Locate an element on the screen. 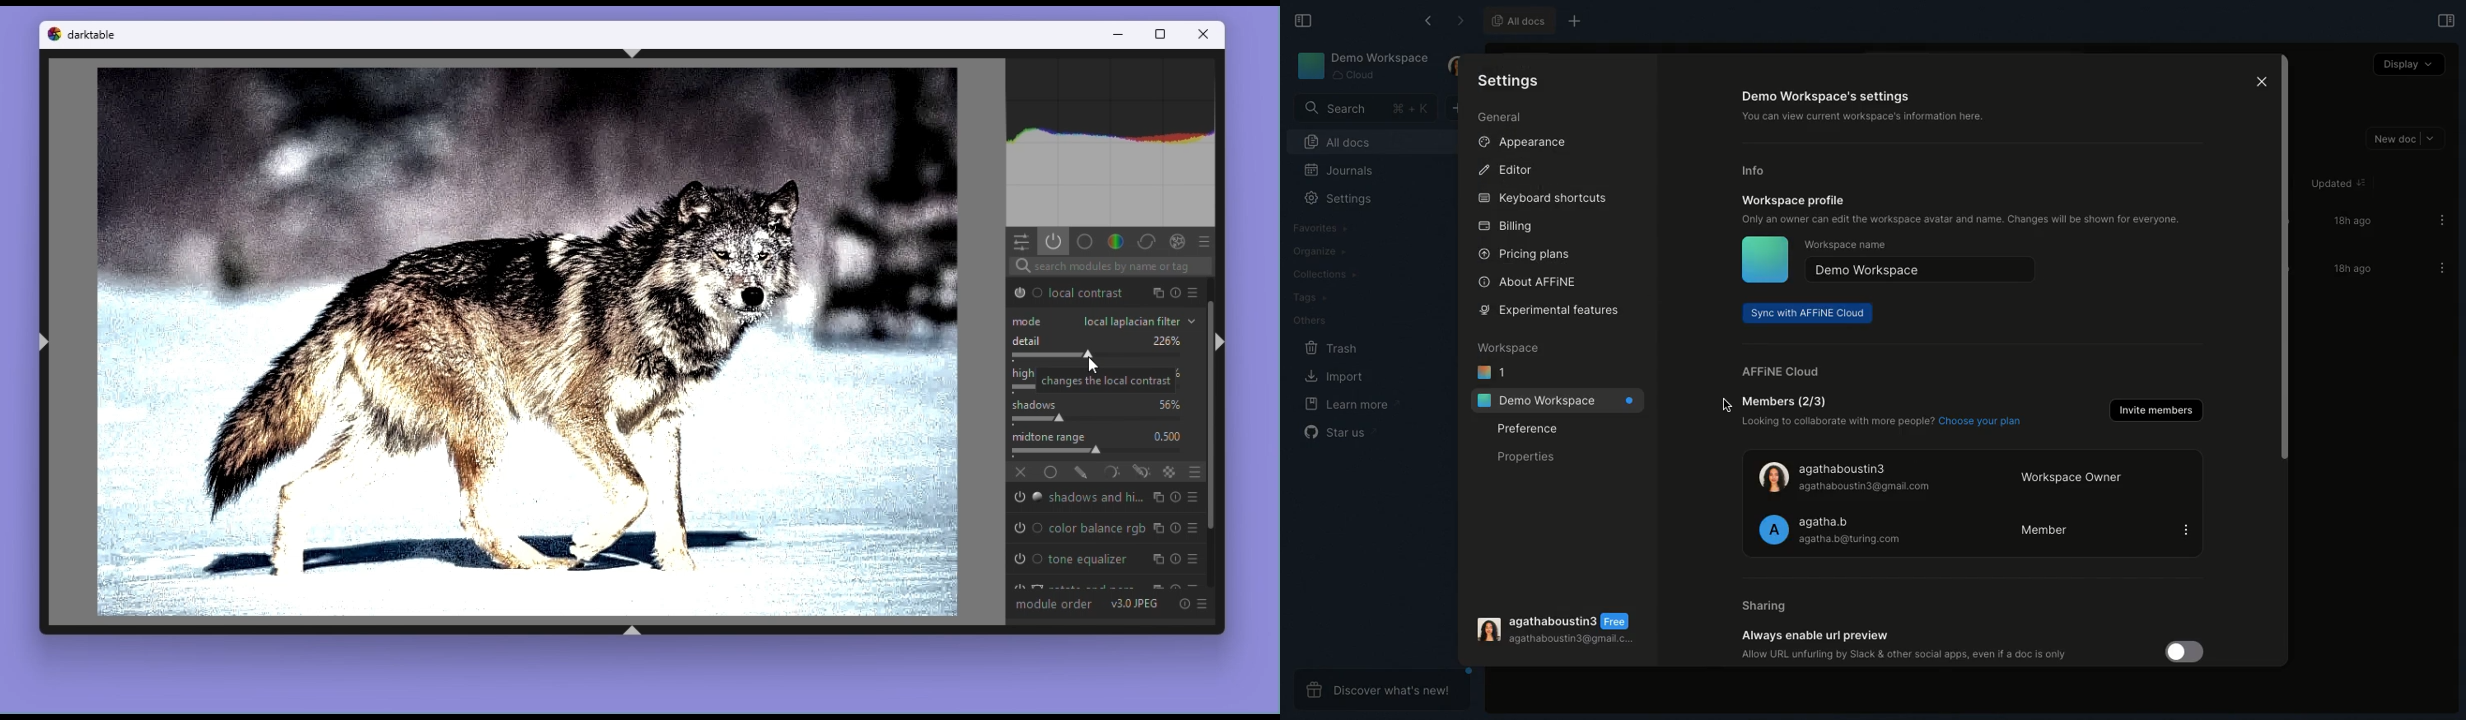  Member 1 is located at coordinates (1972, 471).